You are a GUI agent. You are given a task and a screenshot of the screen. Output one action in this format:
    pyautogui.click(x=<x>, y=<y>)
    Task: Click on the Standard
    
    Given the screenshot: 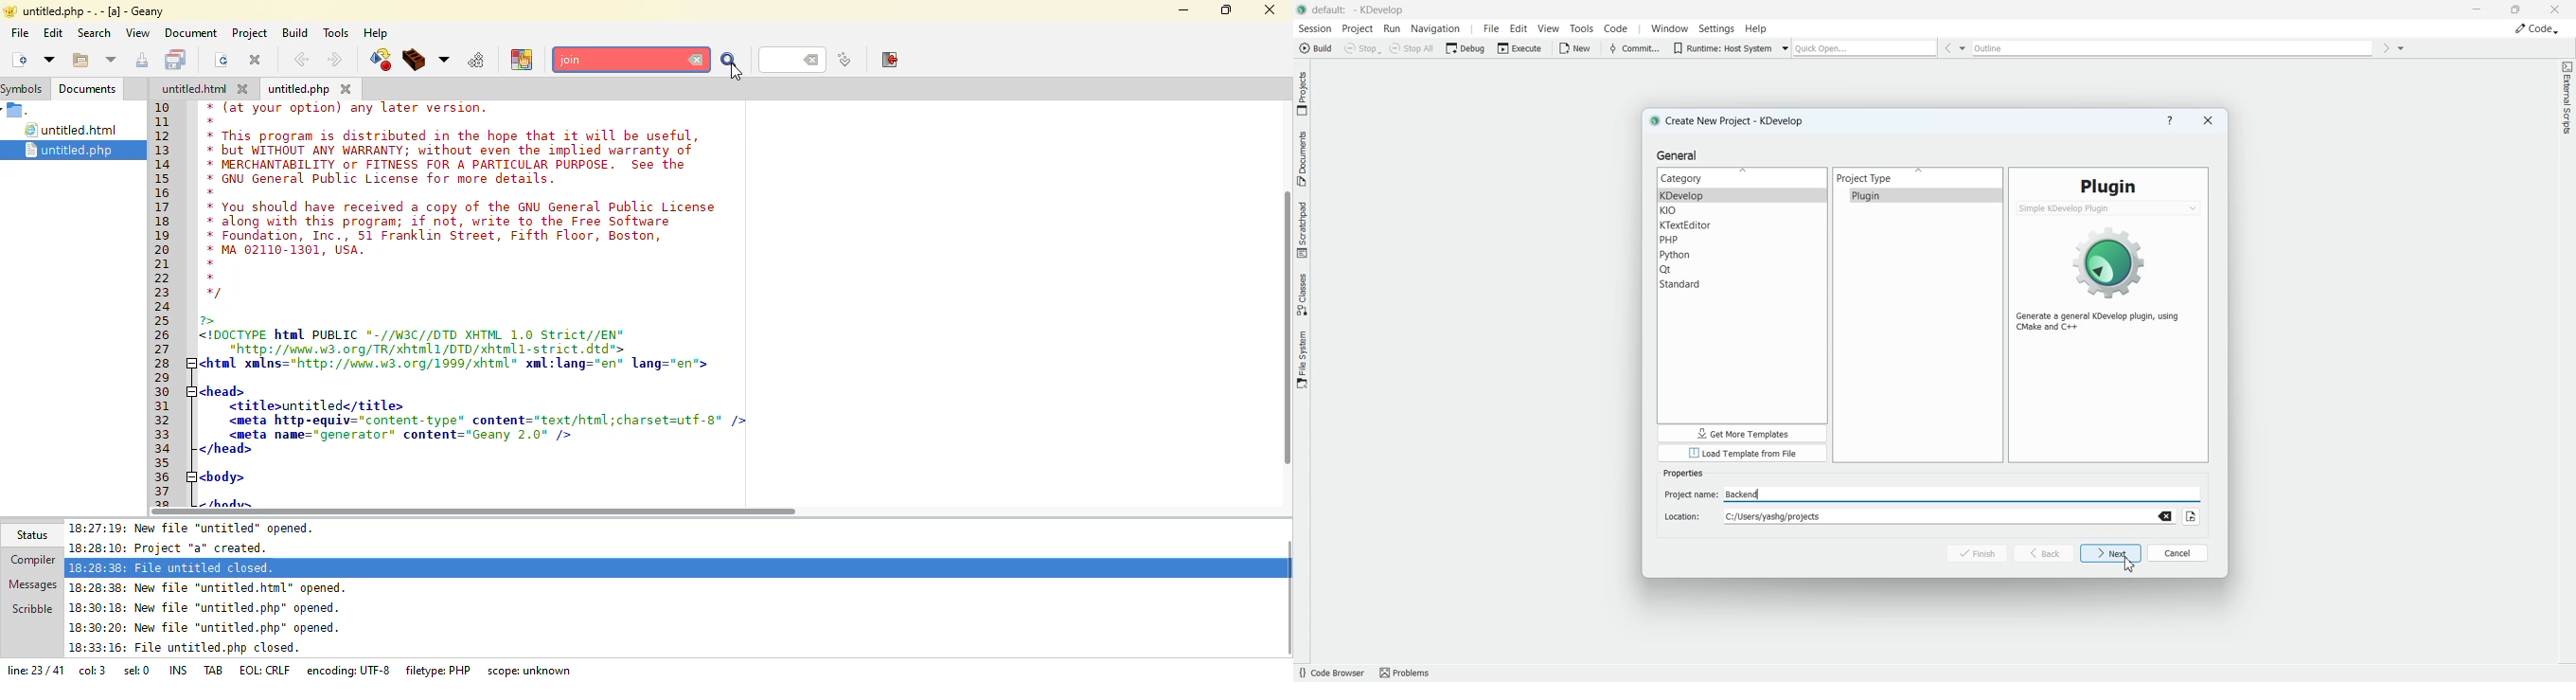 What is the action you would take?
    pyautogui.click(x=1742, y=284)
    